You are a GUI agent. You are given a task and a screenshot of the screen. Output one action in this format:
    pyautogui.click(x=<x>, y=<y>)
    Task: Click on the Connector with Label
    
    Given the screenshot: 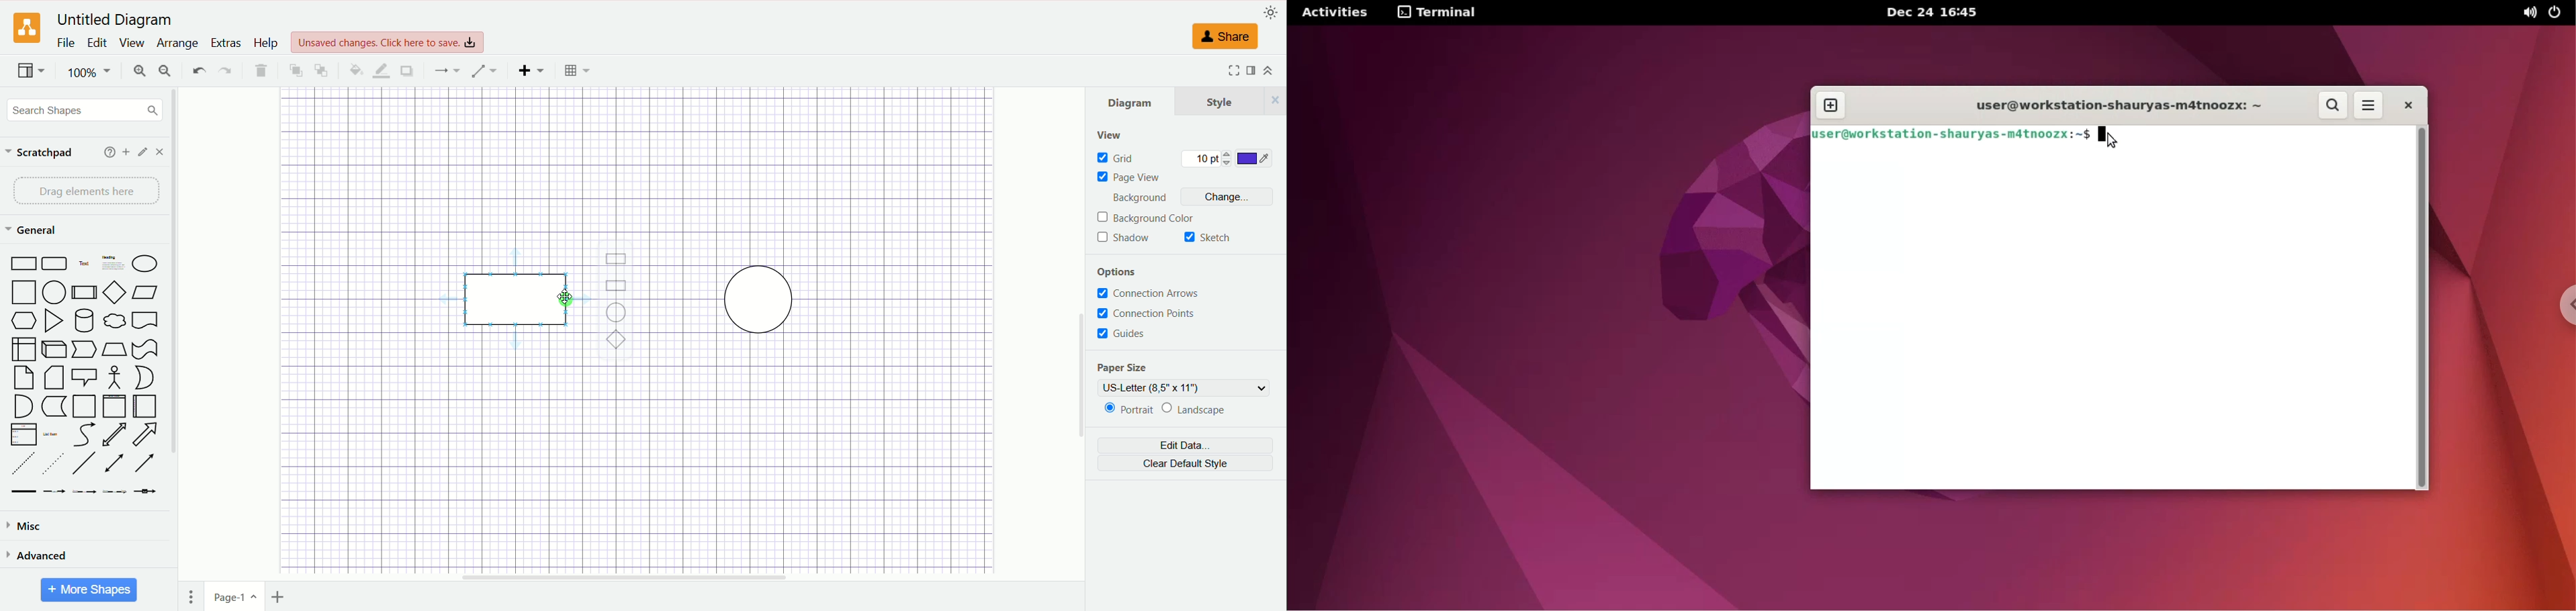 What is the action you would take?
    pyautogui.click(x=55, y=494)
    